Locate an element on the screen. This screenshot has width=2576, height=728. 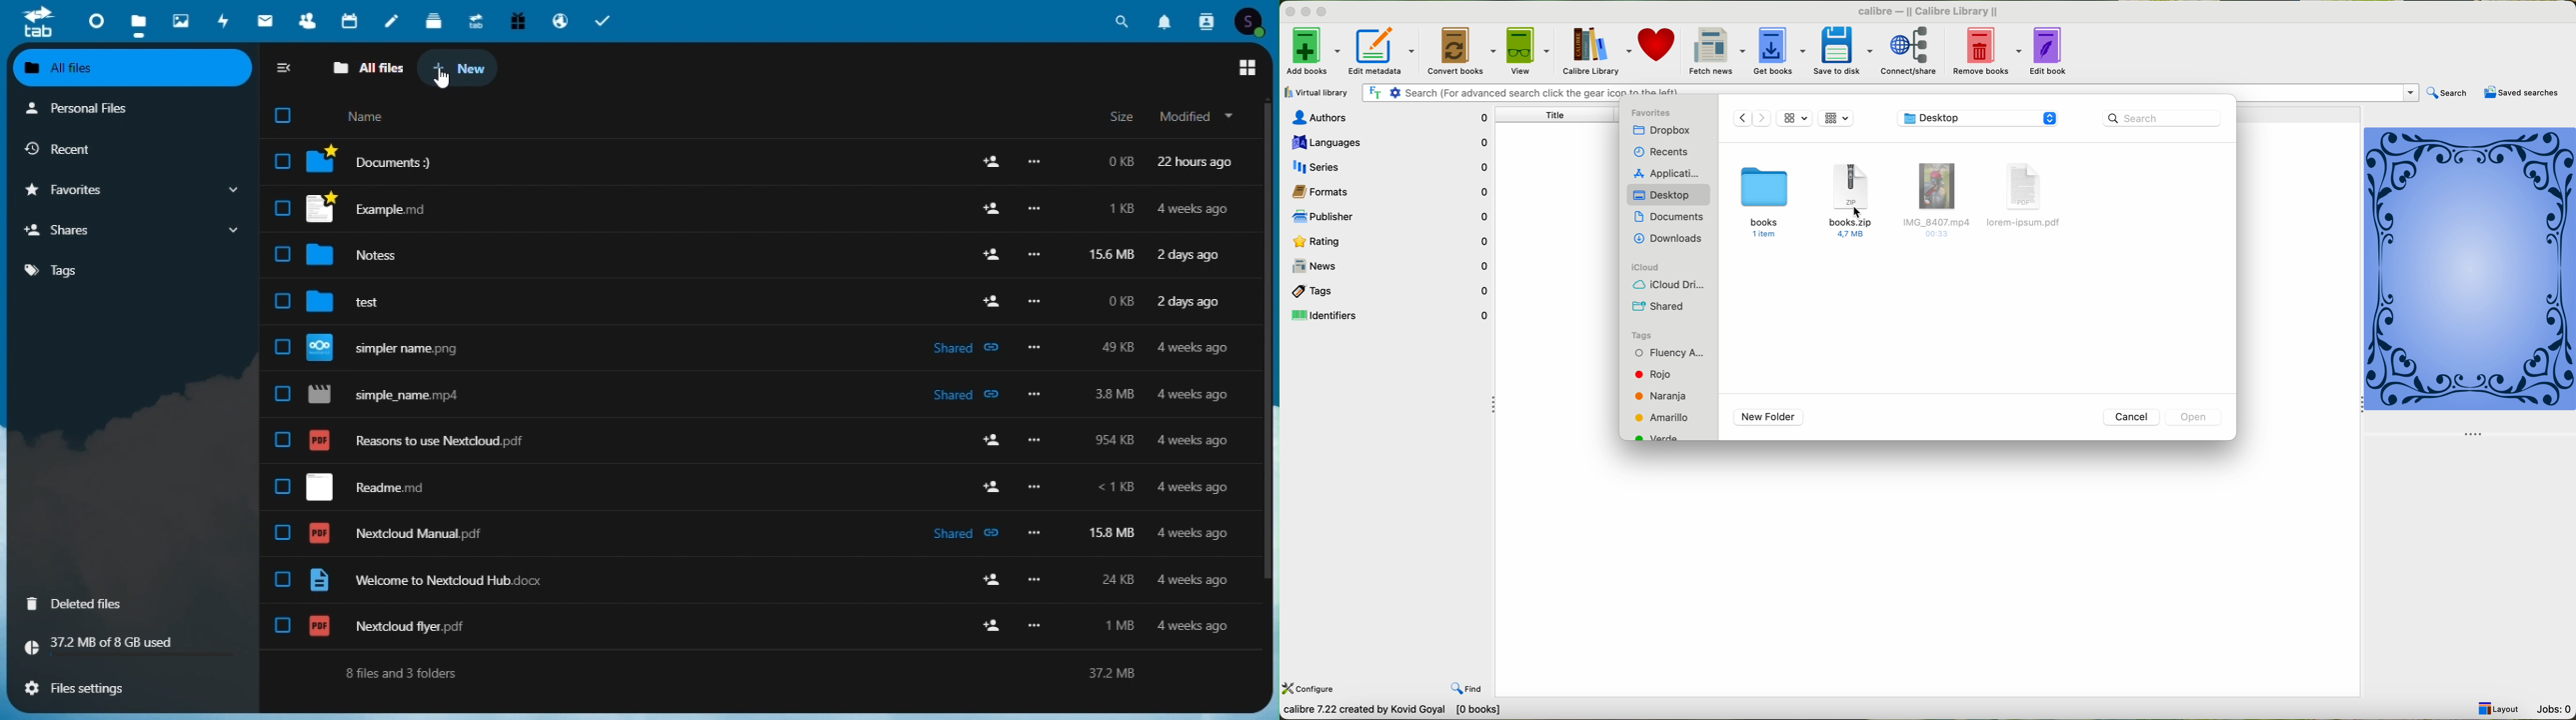
more options is located at coordinates (1035, 532).